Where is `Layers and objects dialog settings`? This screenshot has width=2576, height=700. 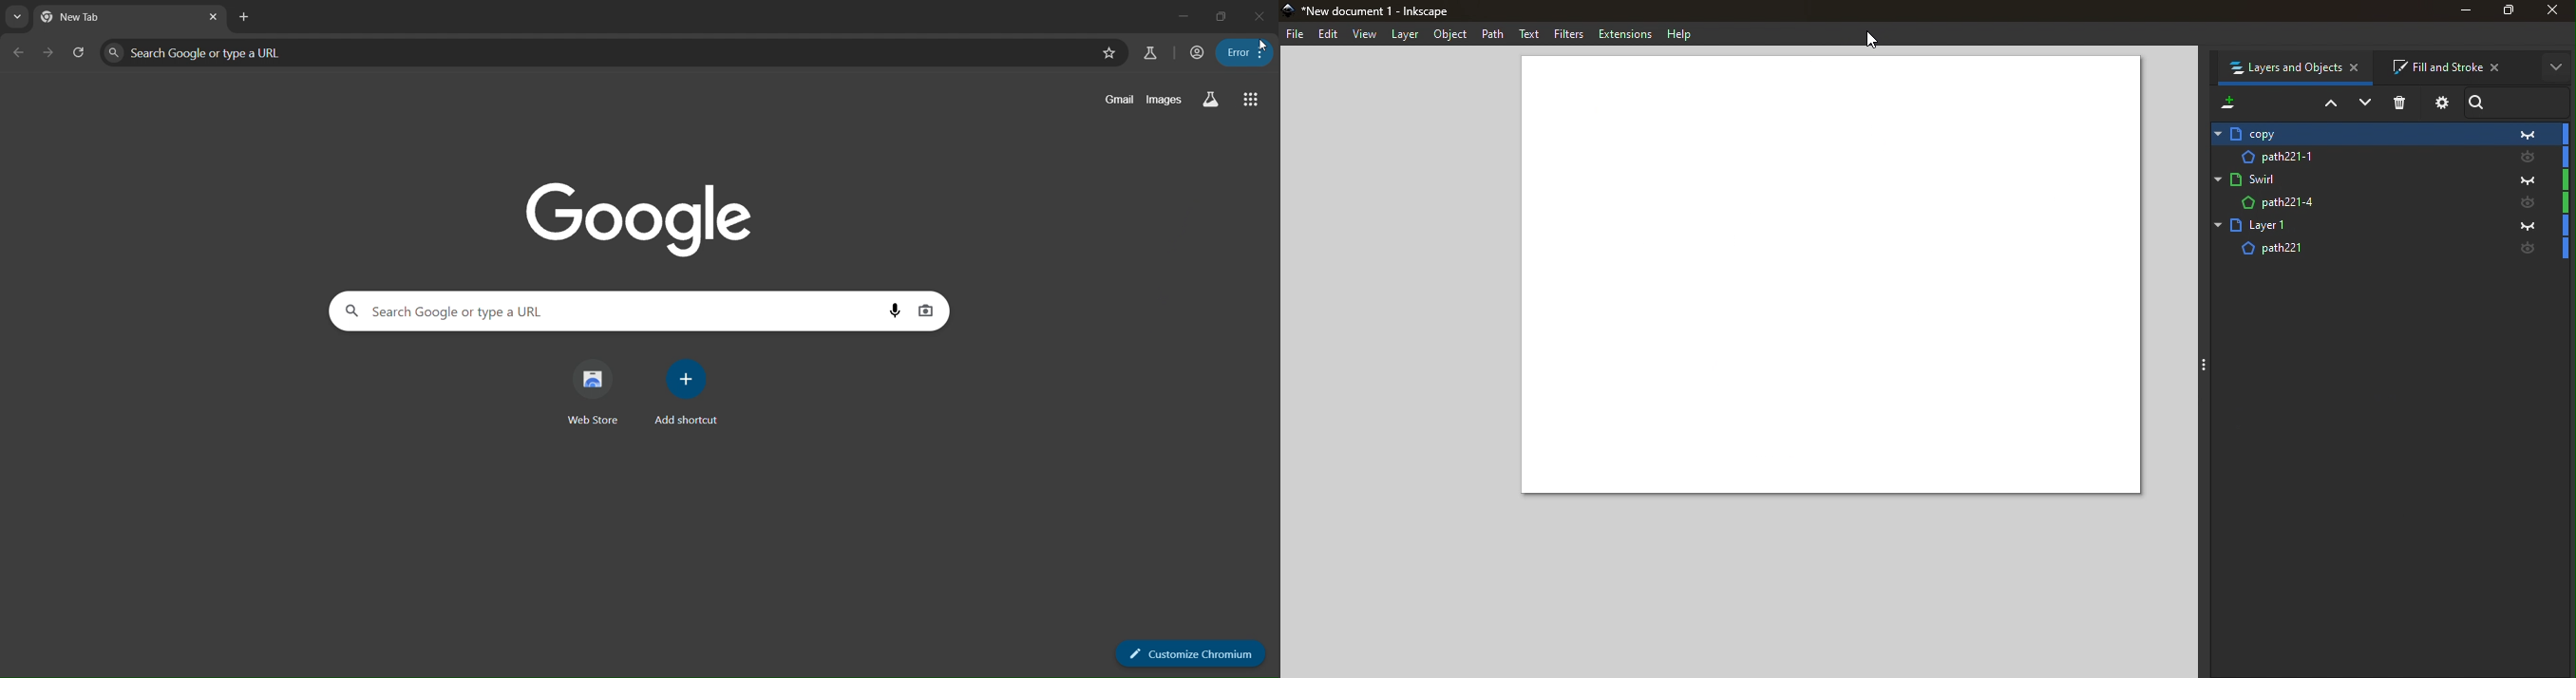 Layers and objects dialog settings is located at coordinates (2442, 104).